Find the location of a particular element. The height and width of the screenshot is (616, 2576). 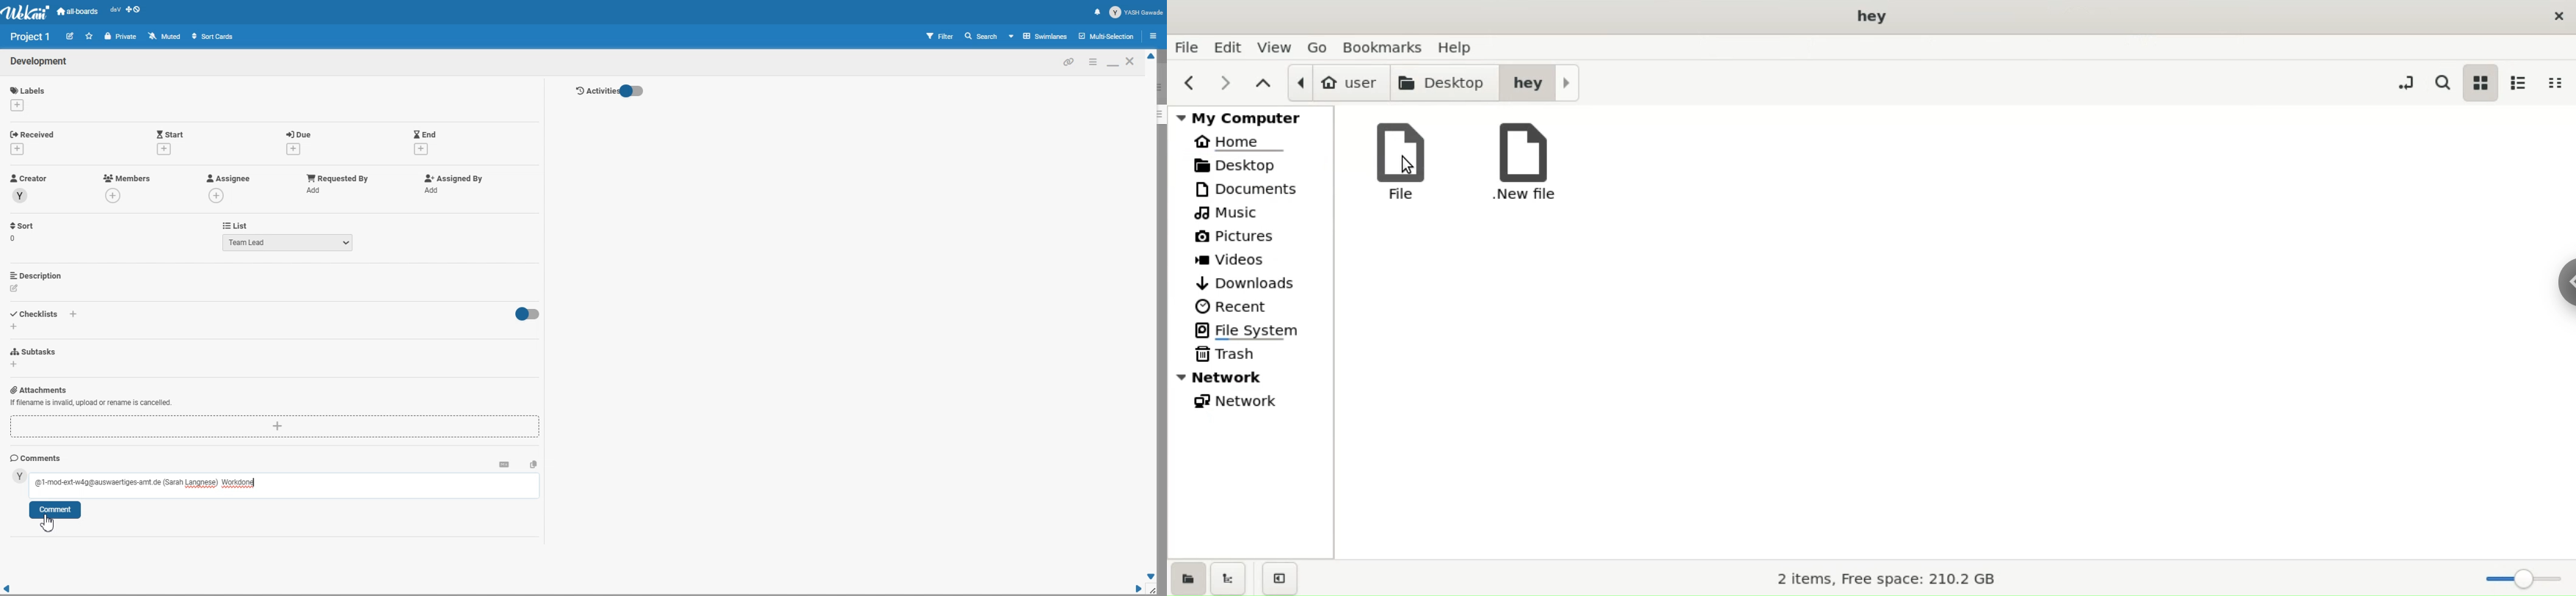

Add Attachments is located at coordinates (275, 427).